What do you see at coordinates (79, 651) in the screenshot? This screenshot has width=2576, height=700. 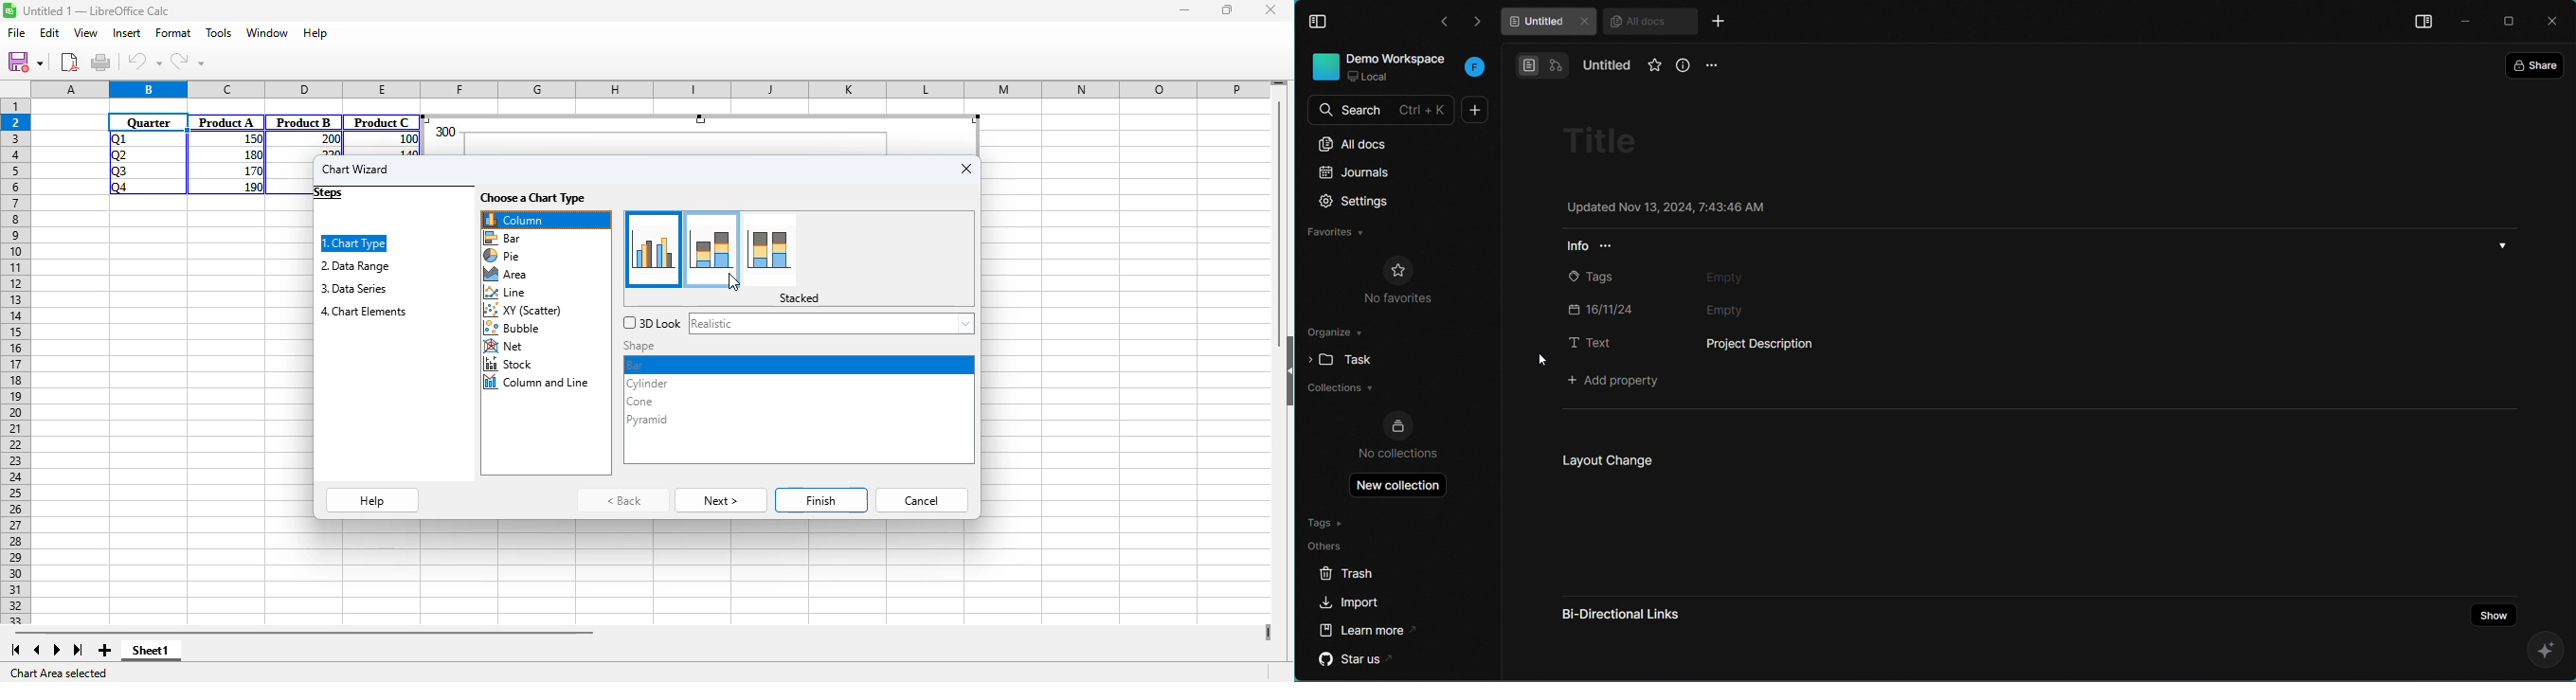 I see `scroll to last sheet` at bounding box center [79, 651].